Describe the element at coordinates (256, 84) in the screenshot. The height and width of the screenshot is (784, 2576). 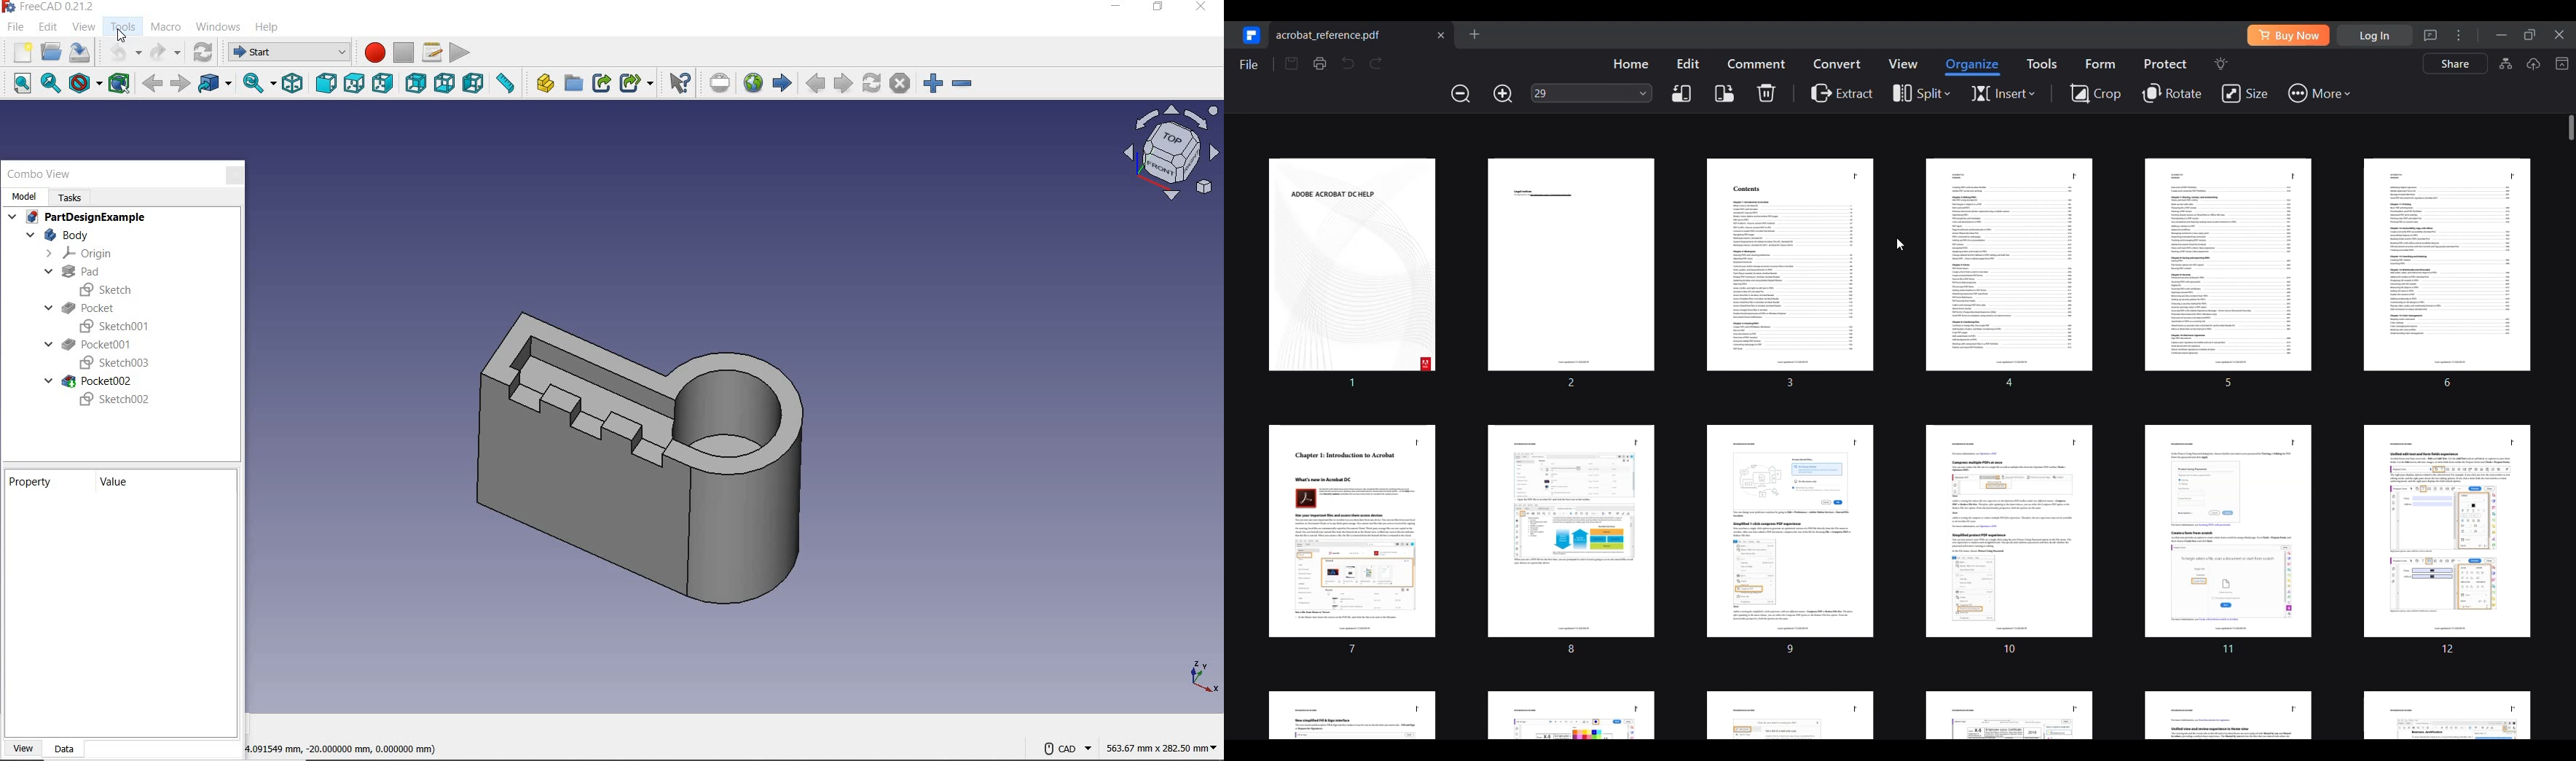
I see `Sync view` at that location.